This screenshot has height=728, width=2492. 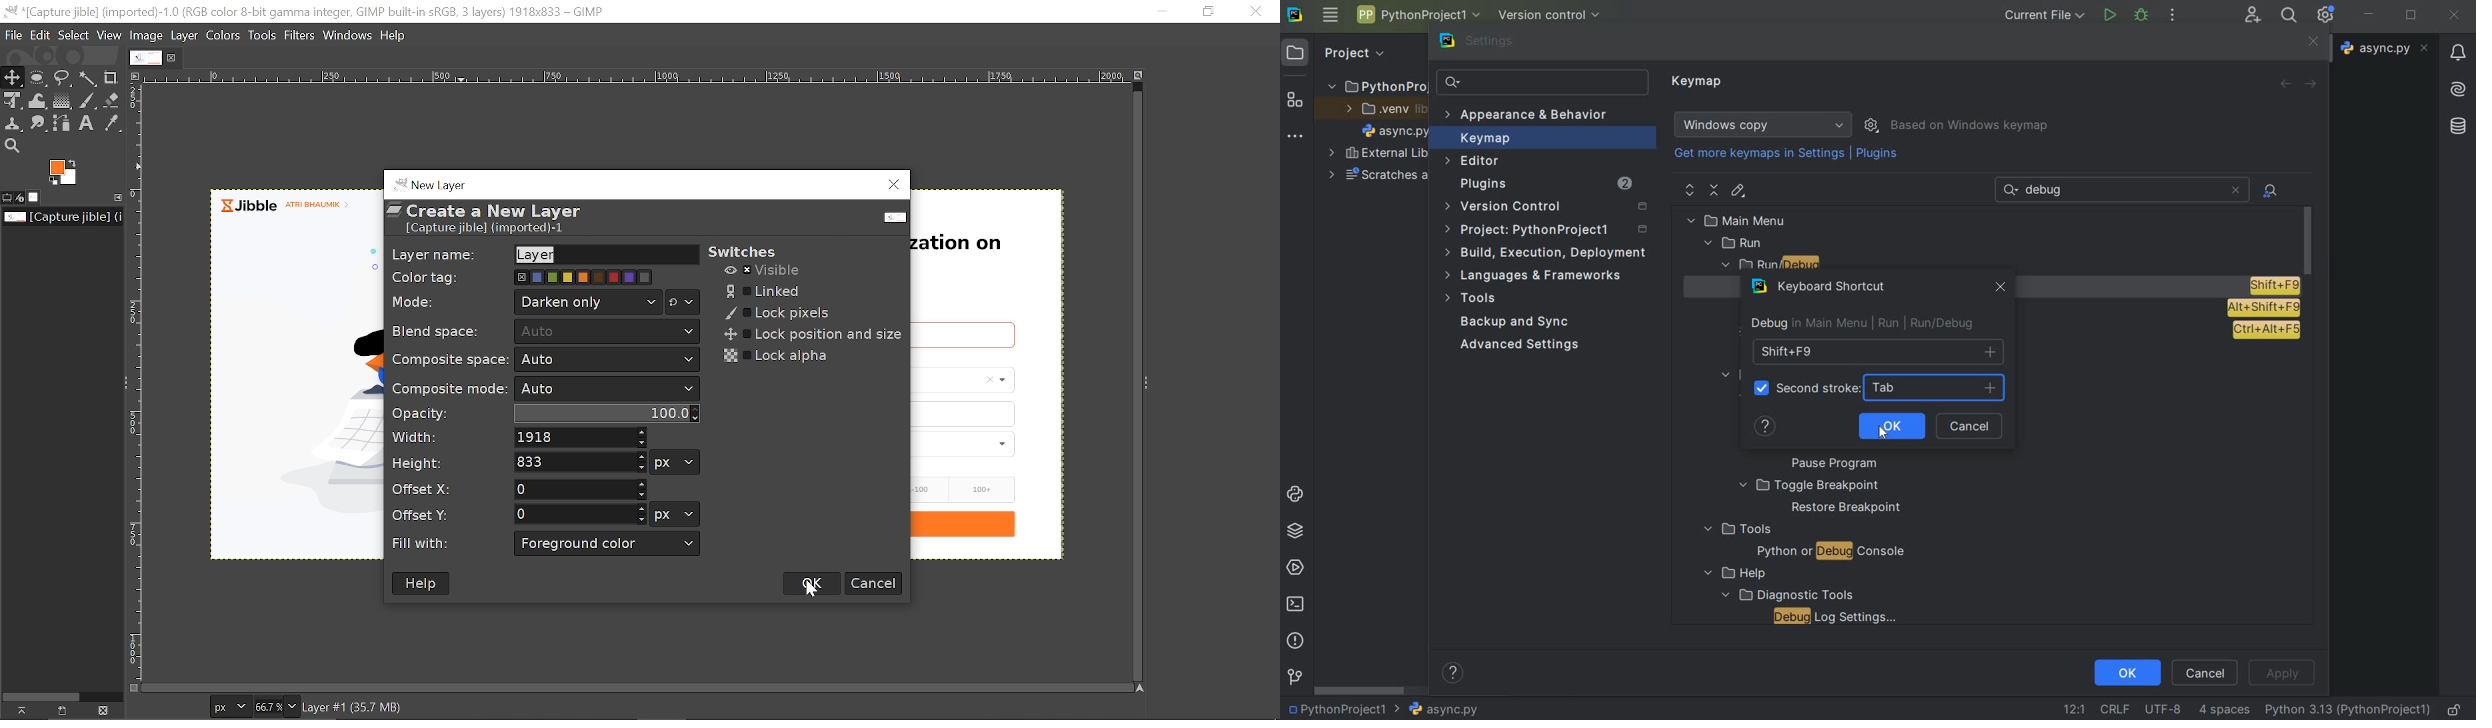 I want to click on Smudge tool, so click(x=40, y=124).